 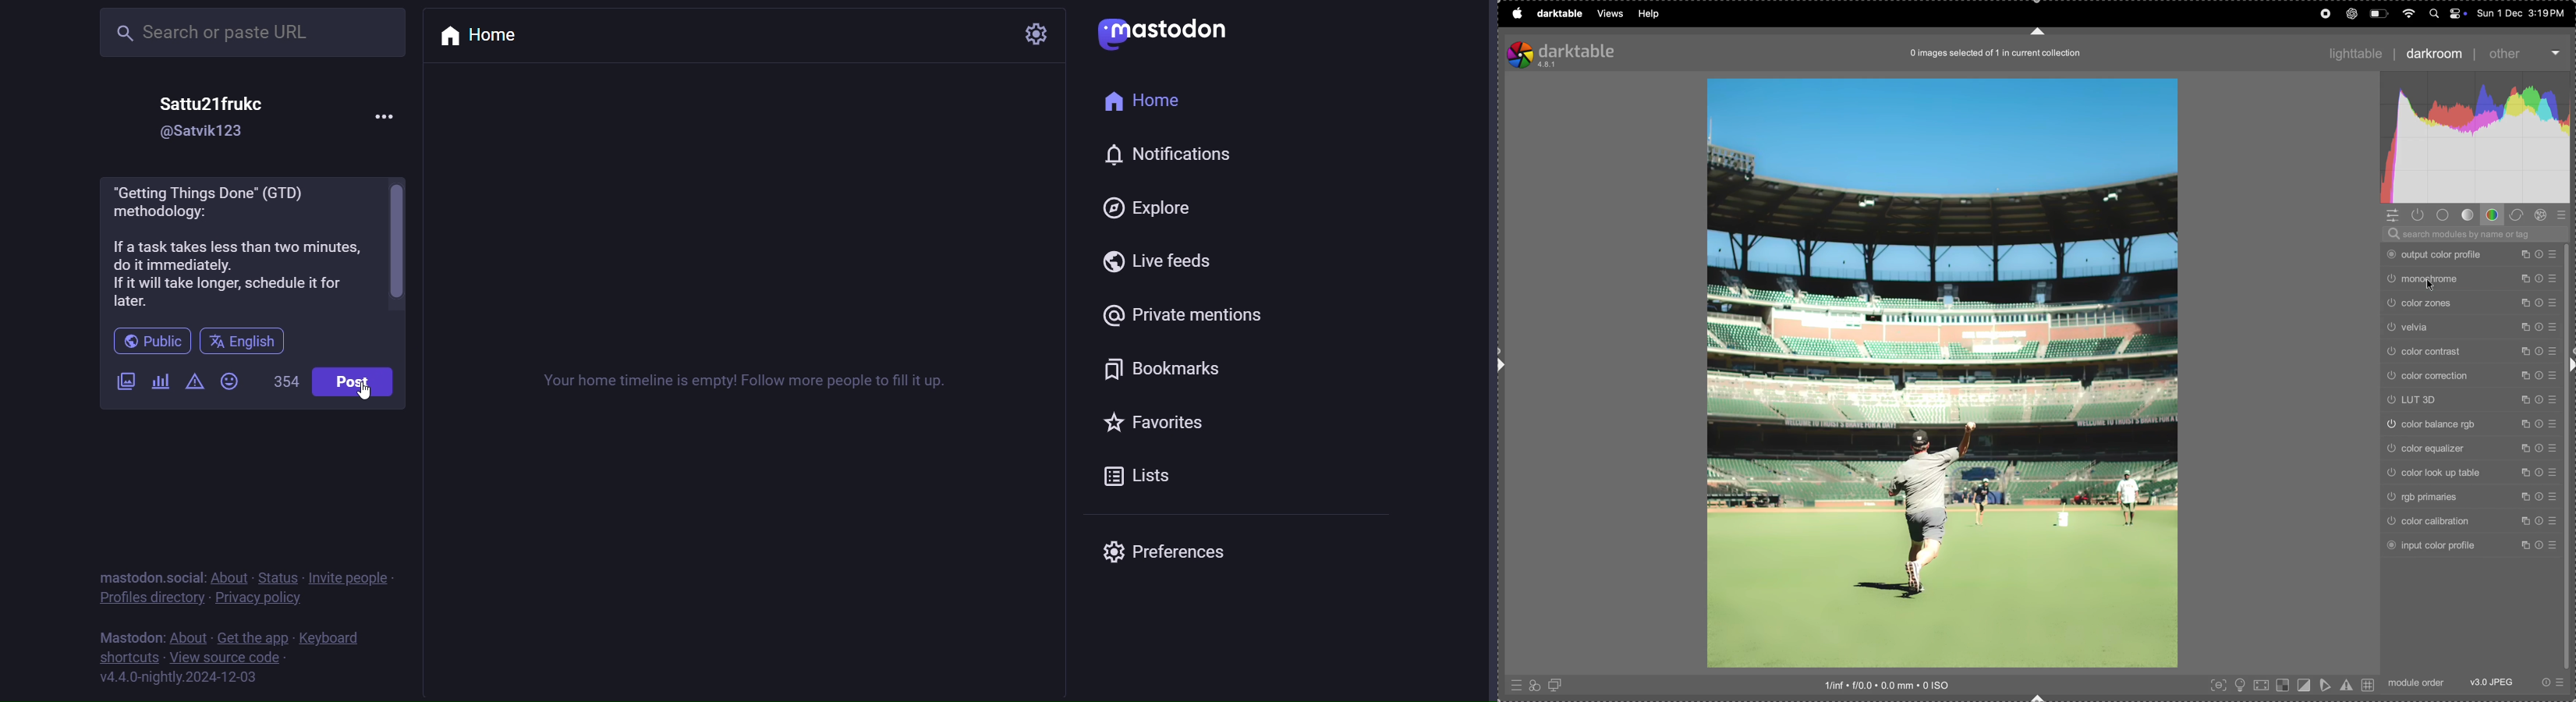 What do you see at coordinates (151, 342) in the screenshot?
I see `public` at bounding box center [151, 342].